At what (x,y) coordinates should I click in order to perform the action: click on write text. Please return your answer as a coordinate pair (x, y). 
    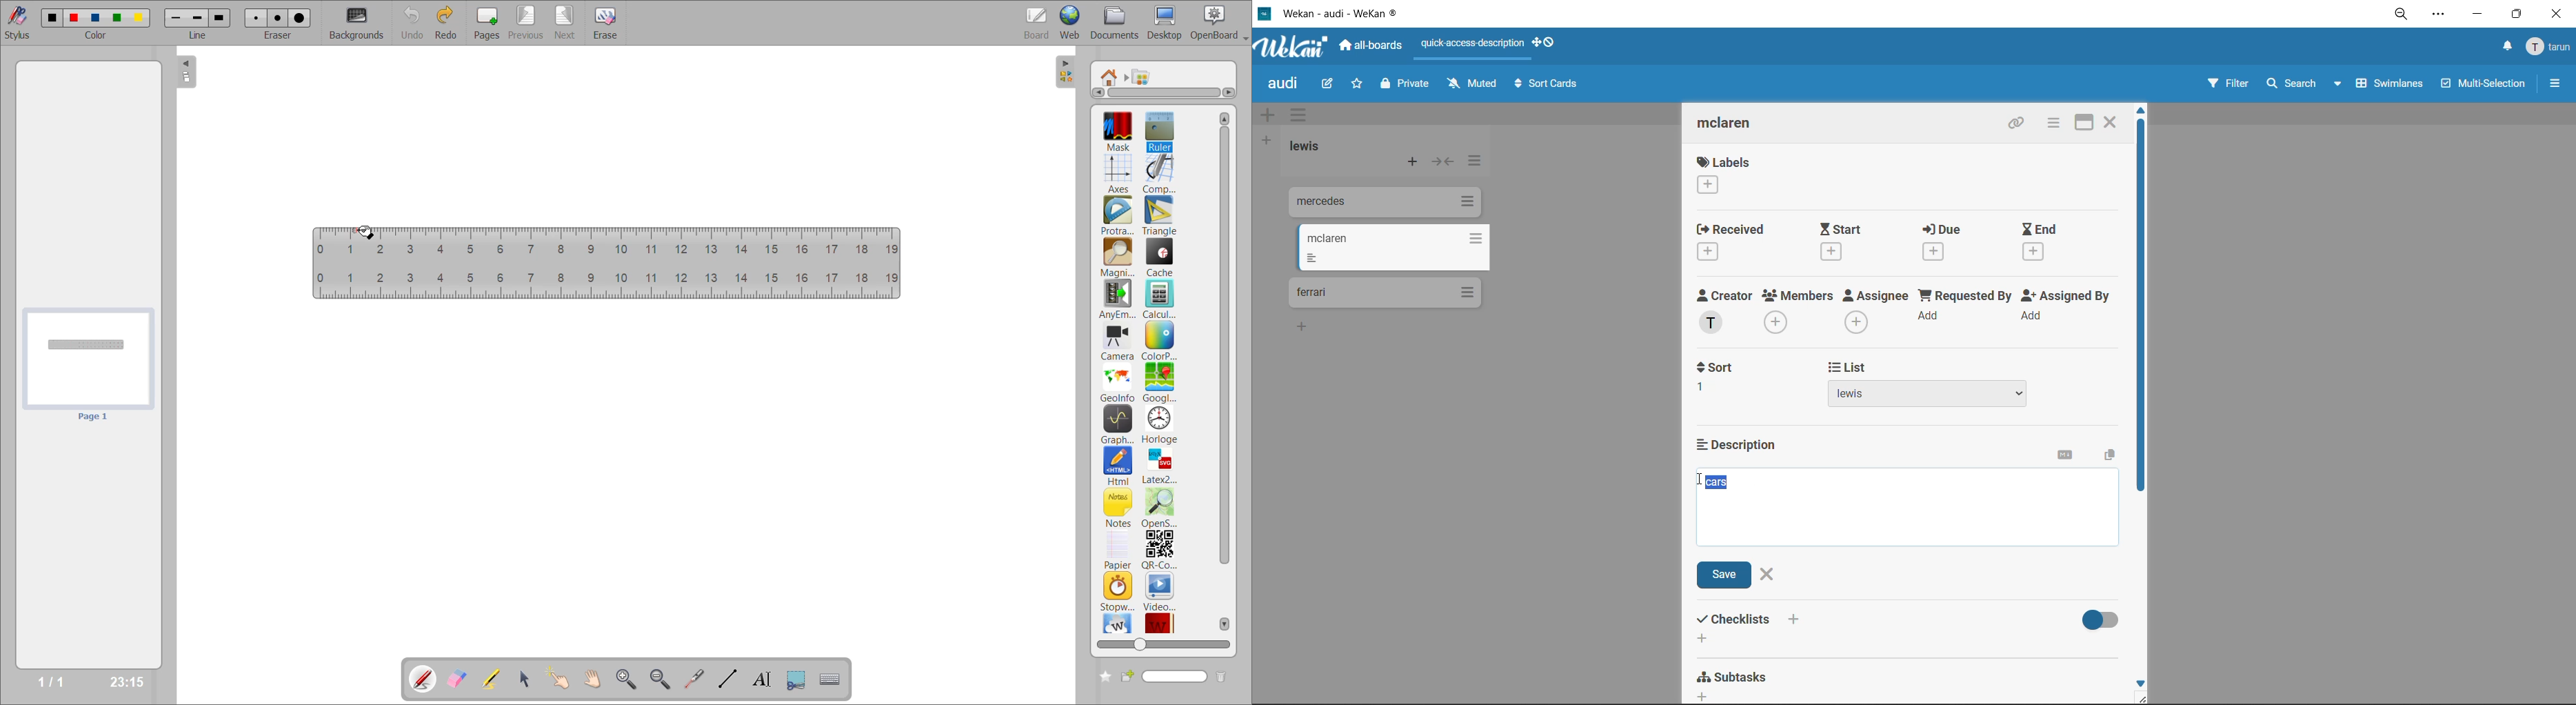
    Looking at the image, I should click on (761, 679).